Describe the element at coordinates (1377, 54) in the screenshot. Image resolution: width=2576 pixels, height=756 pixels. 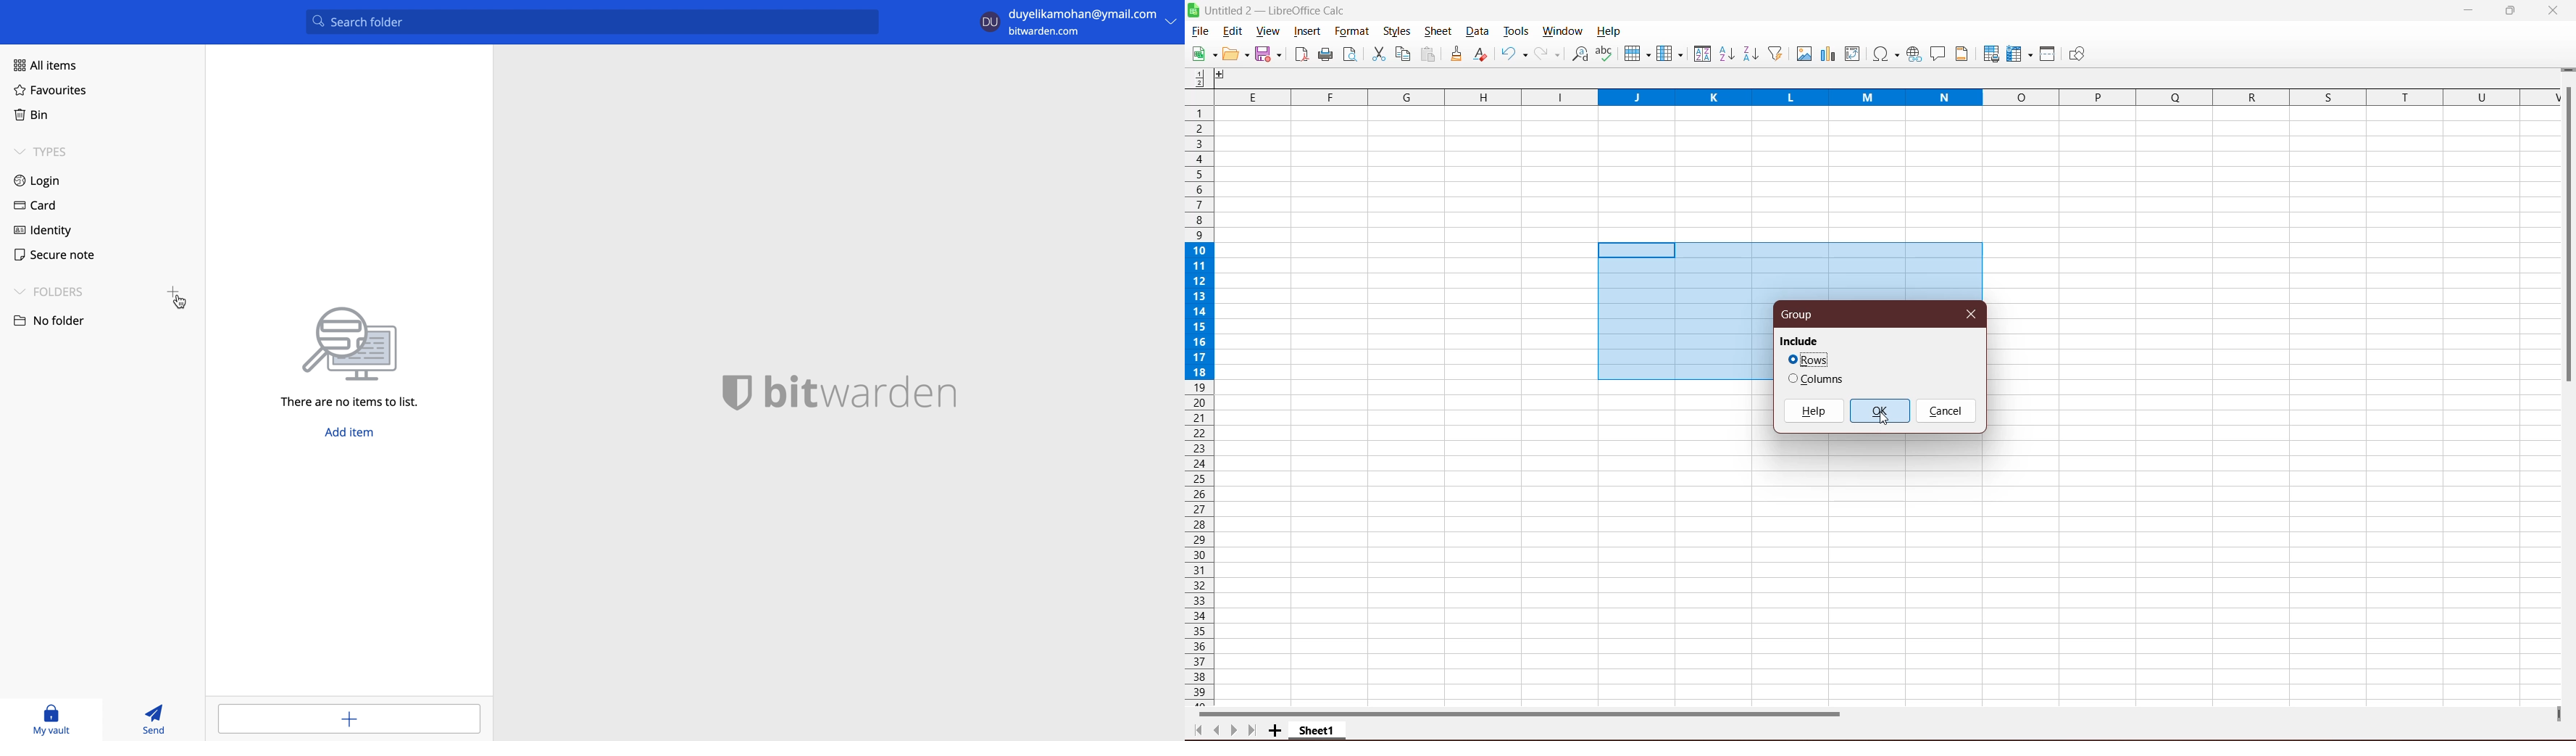
I see `Cut` at that location.